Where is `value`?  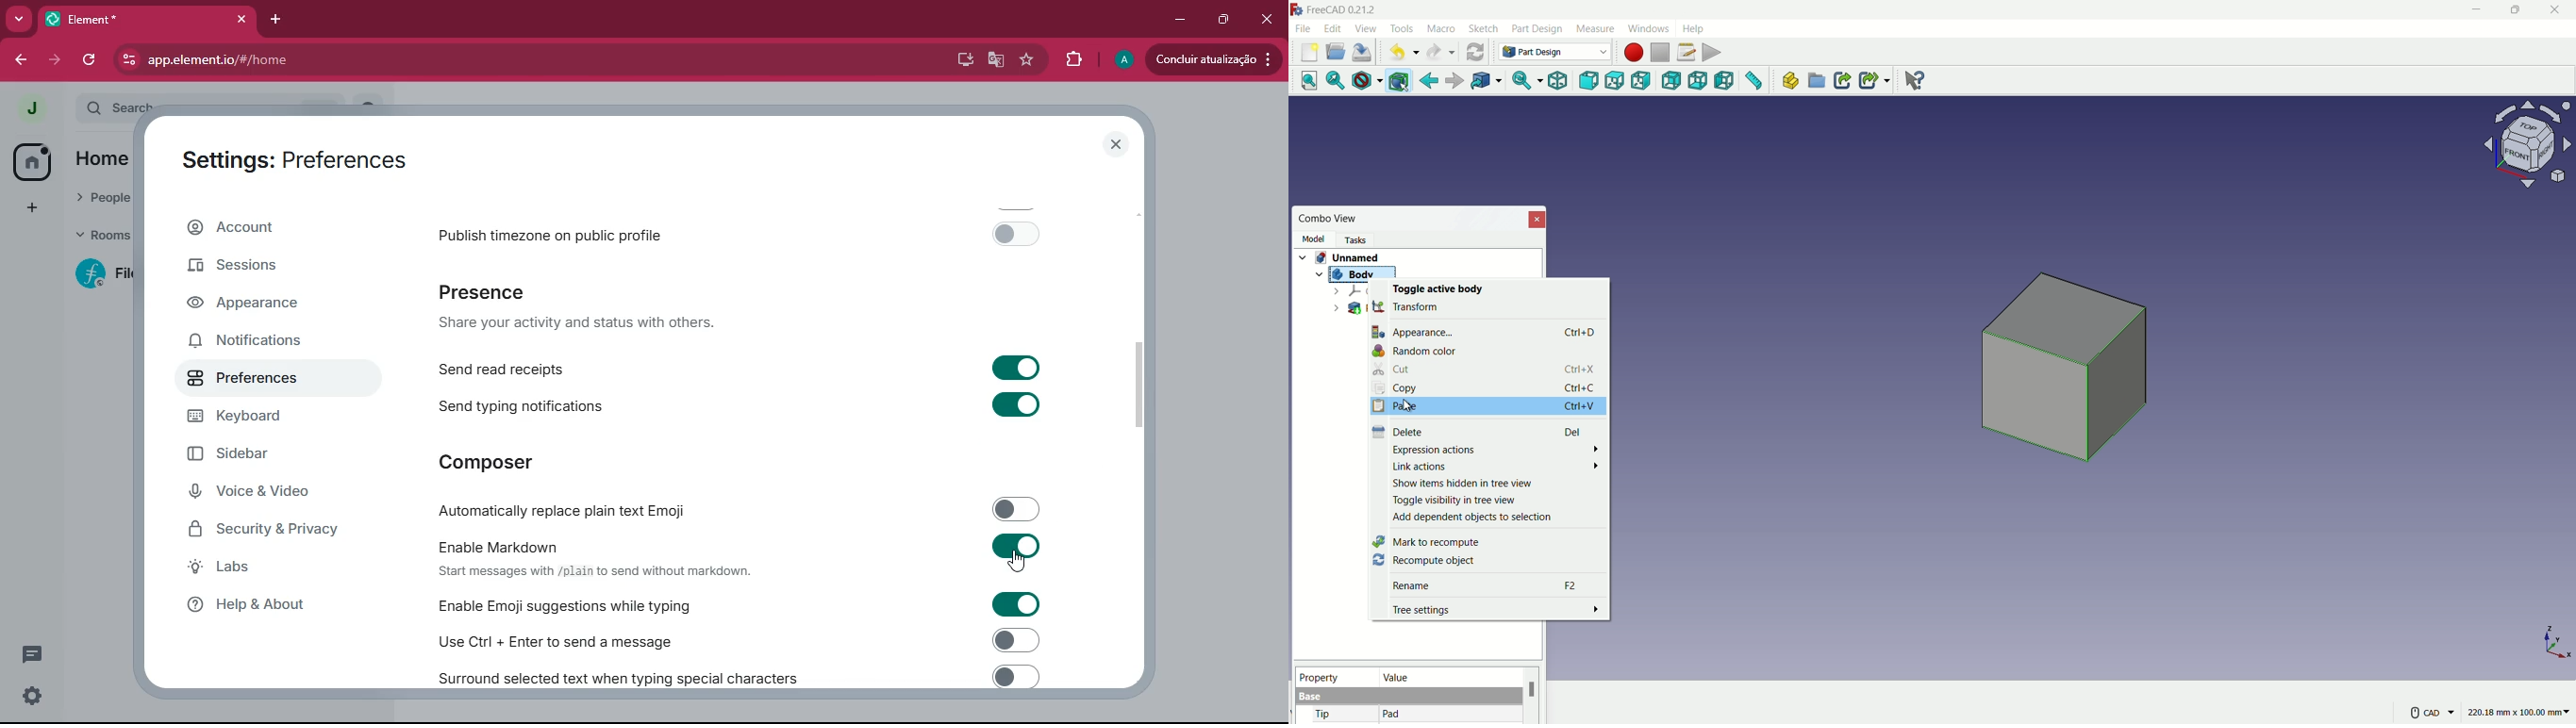 value is located at coordinates (1447, 676).